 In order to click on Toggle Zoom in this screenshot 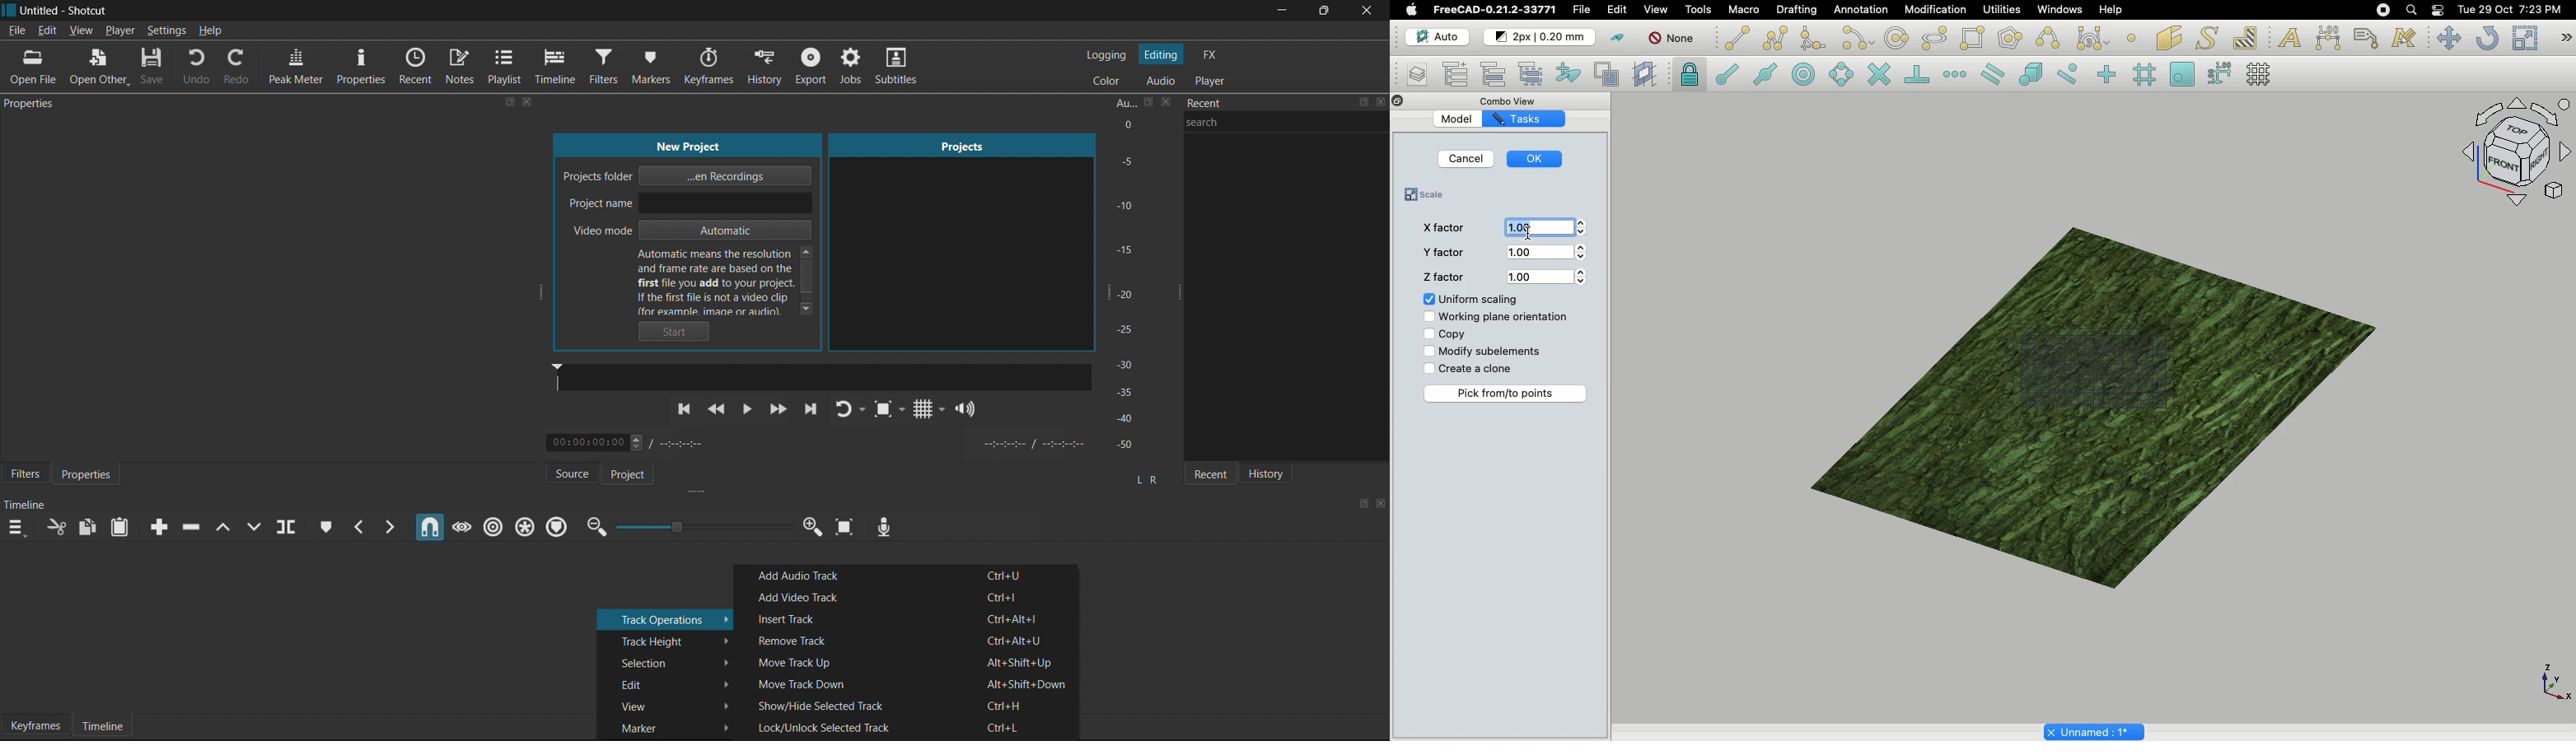, I will do `click(886, 412)`.